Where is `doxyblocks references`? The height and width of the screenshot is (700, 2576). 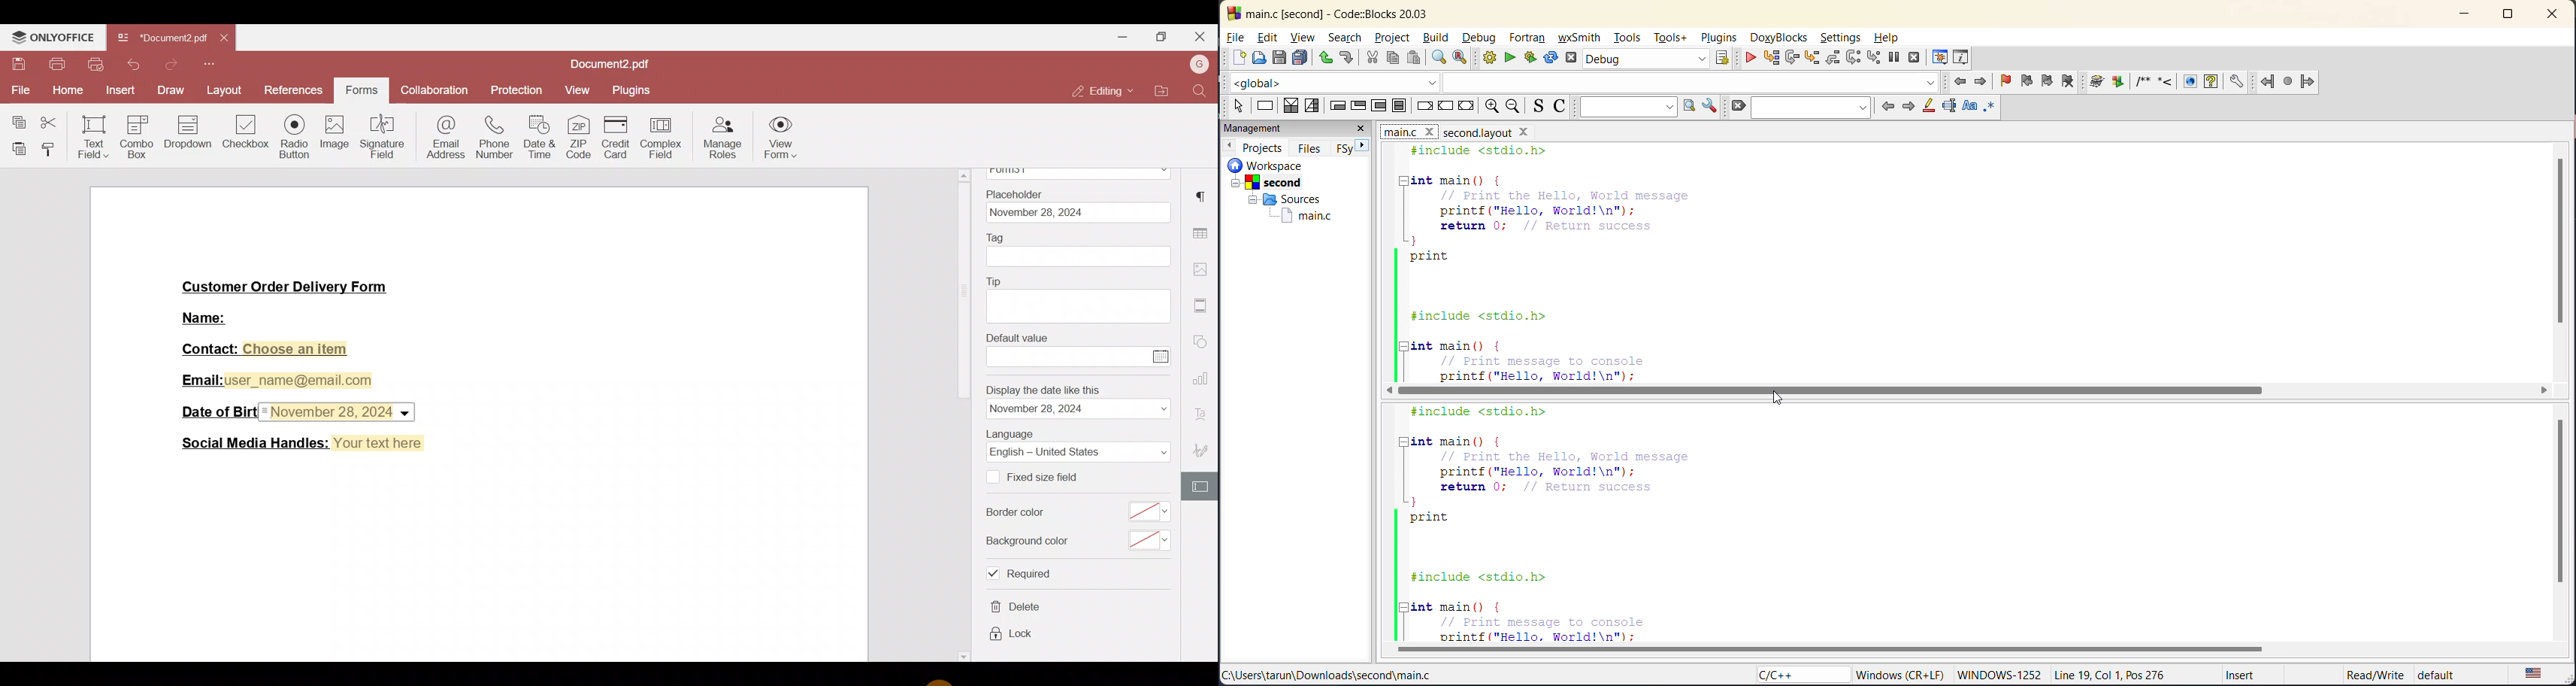 doxyblocks references is located at coordinates (2172, 80).